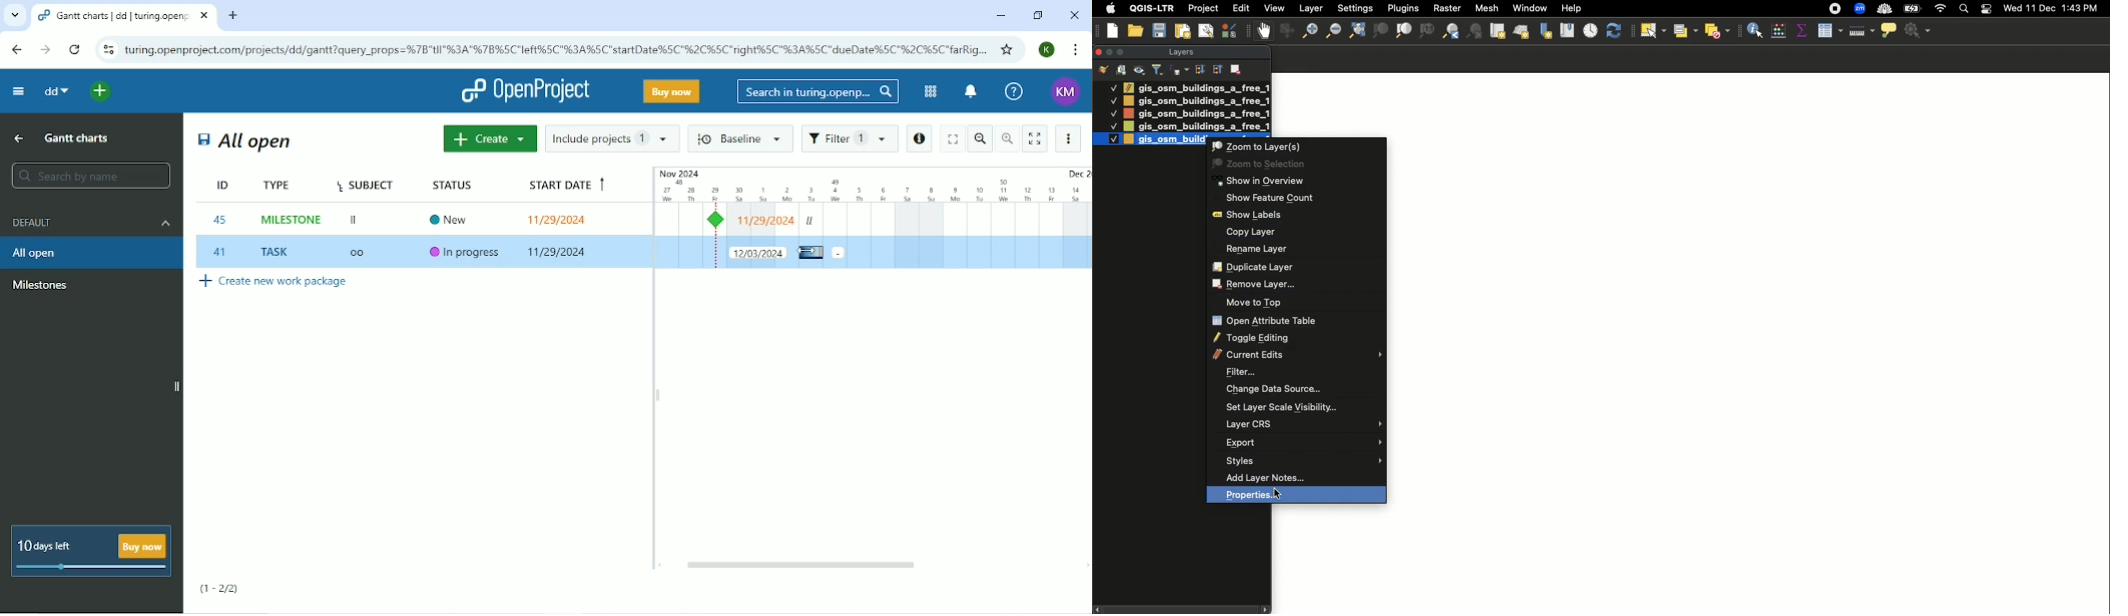  What do you see at coordinates (1304, 444) in the screenshot?
I see `Export` at bounding box center [1304, 444].